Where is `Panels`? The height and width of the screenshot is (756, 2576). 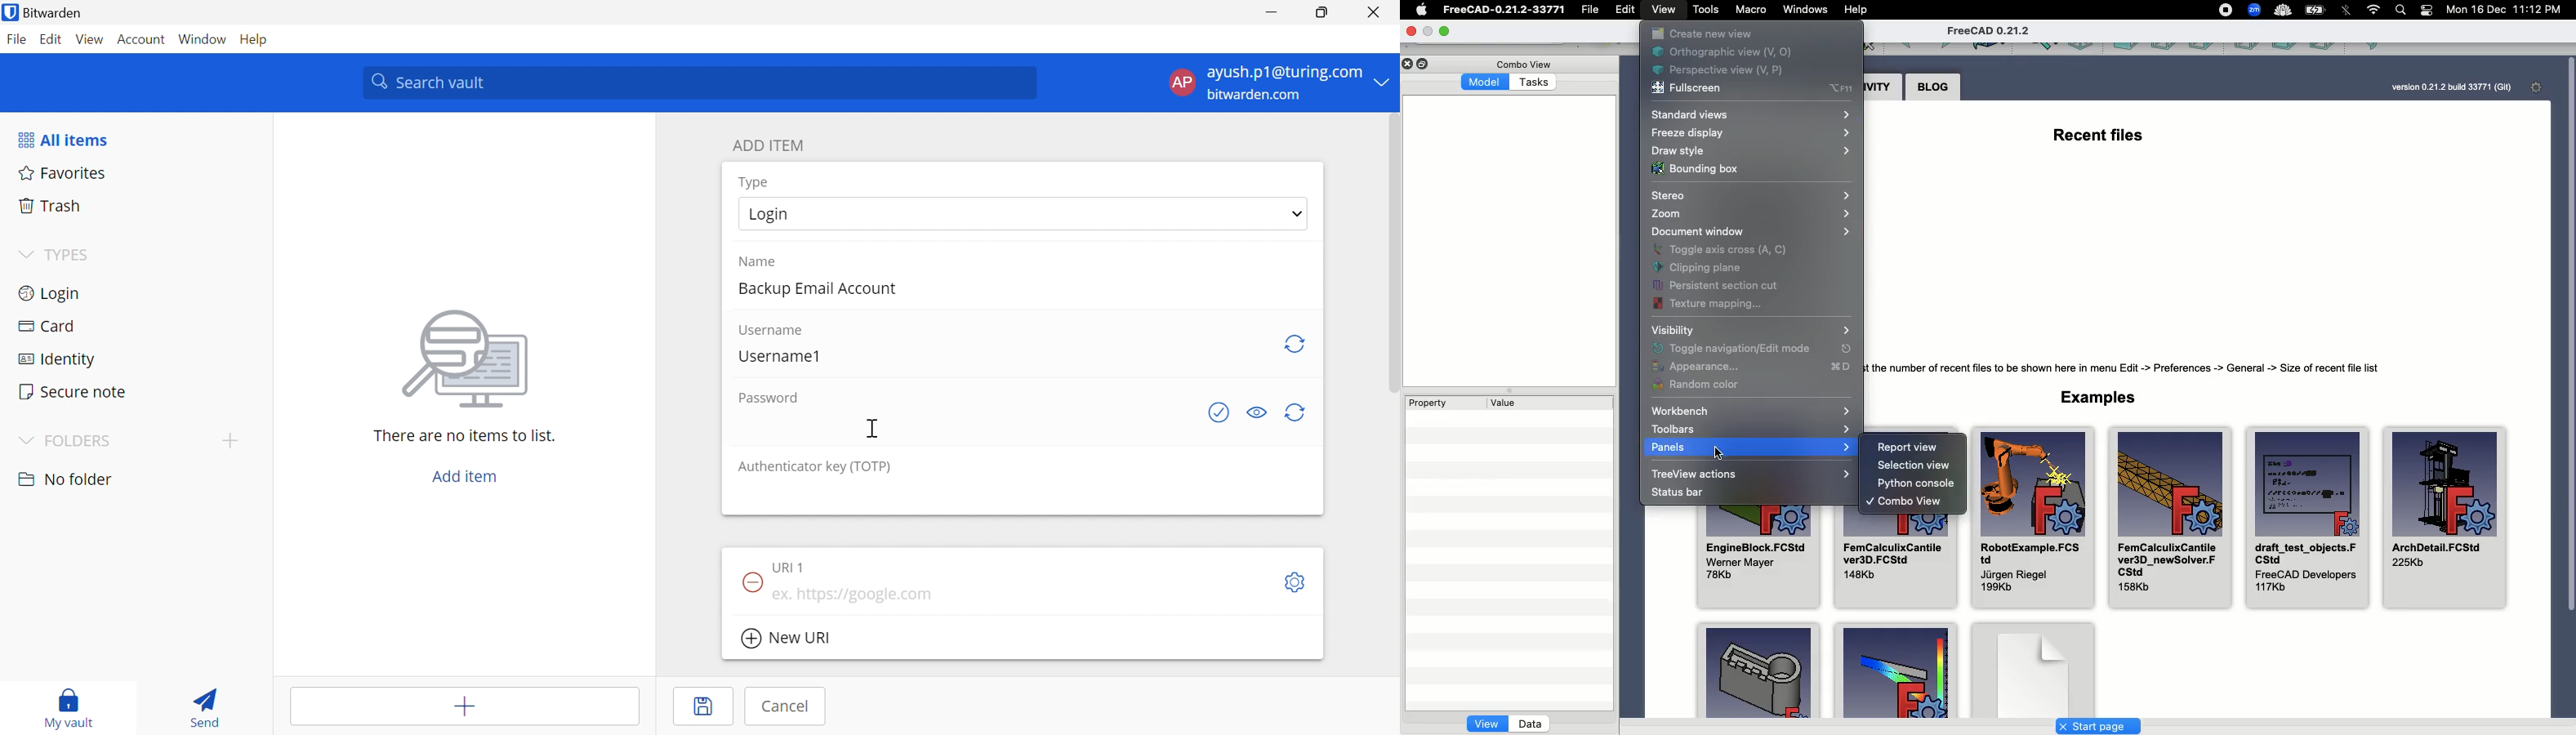
Panels is located at coordinates (1749, 448).